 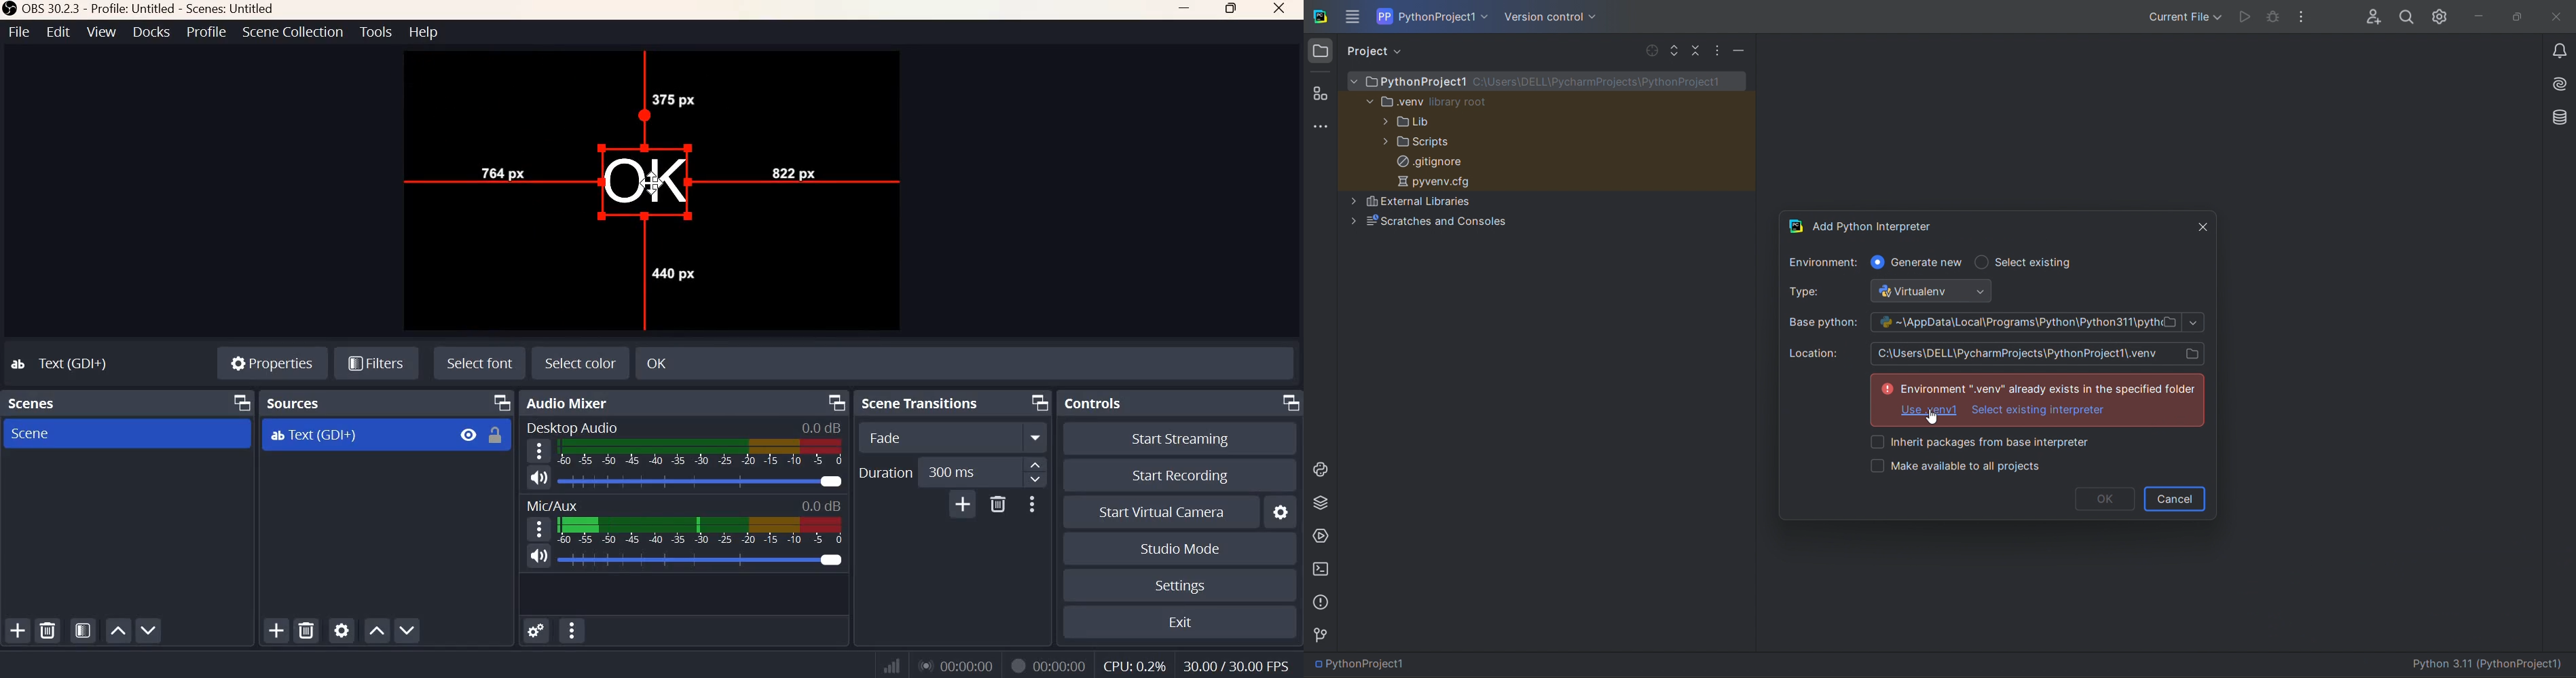 I want to click on Speaker Icon, so click(x=539, y=477).